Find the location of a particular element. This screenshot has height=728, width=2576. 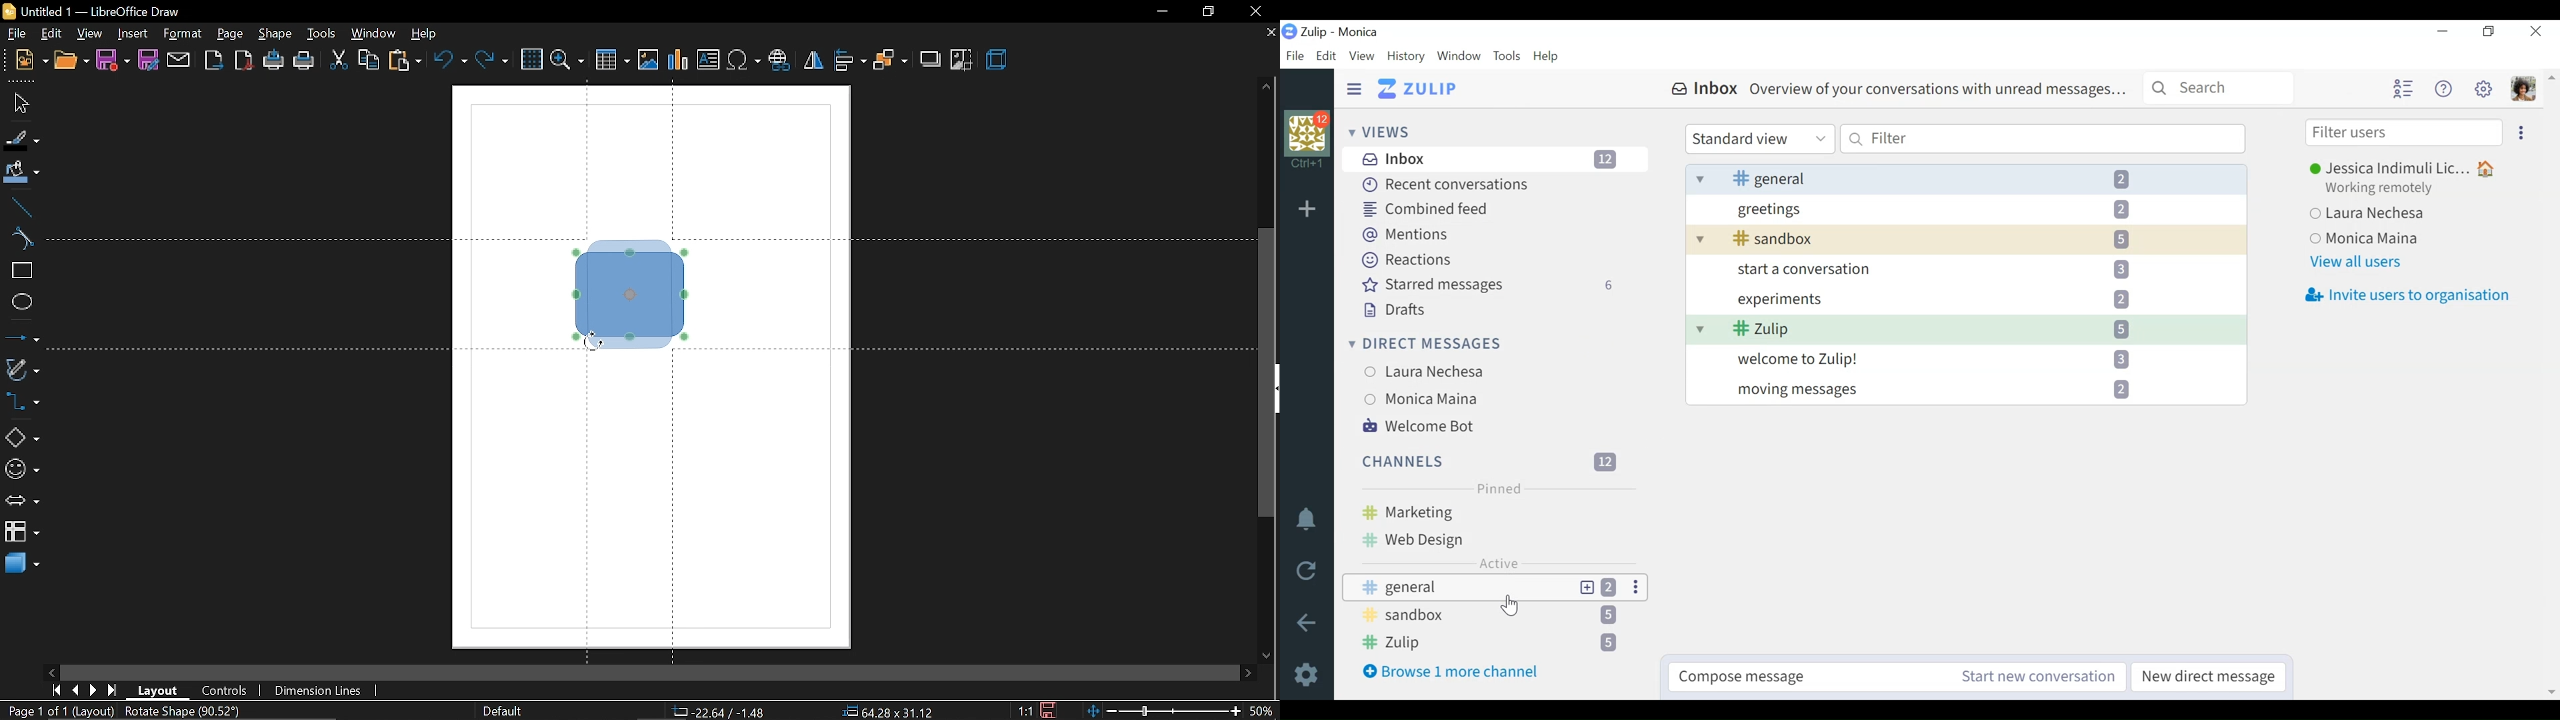

Close is located at coordinates (2537, 31).